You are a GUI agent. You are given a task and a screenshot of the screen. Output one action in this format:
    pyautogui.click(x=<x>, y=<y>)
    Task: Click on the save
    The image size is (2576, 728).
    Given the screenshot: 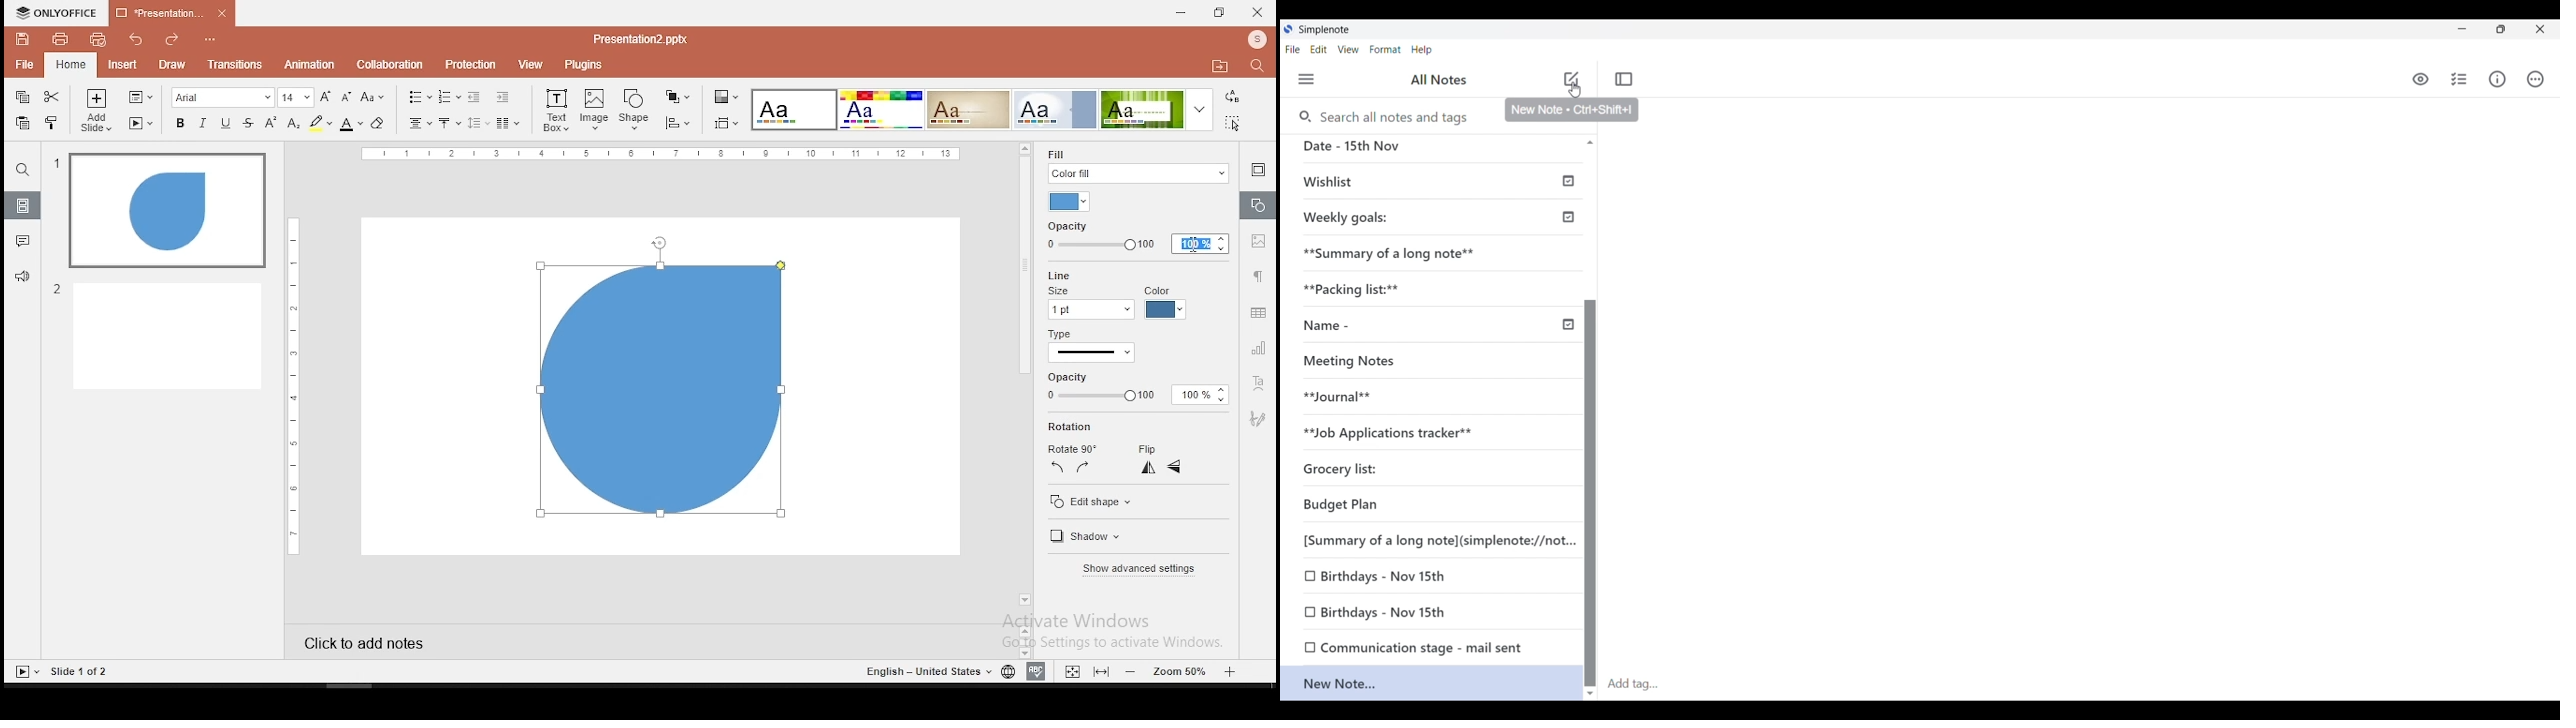 What is the action you would take?
    pyautogui.click(x=22, y=39)
    